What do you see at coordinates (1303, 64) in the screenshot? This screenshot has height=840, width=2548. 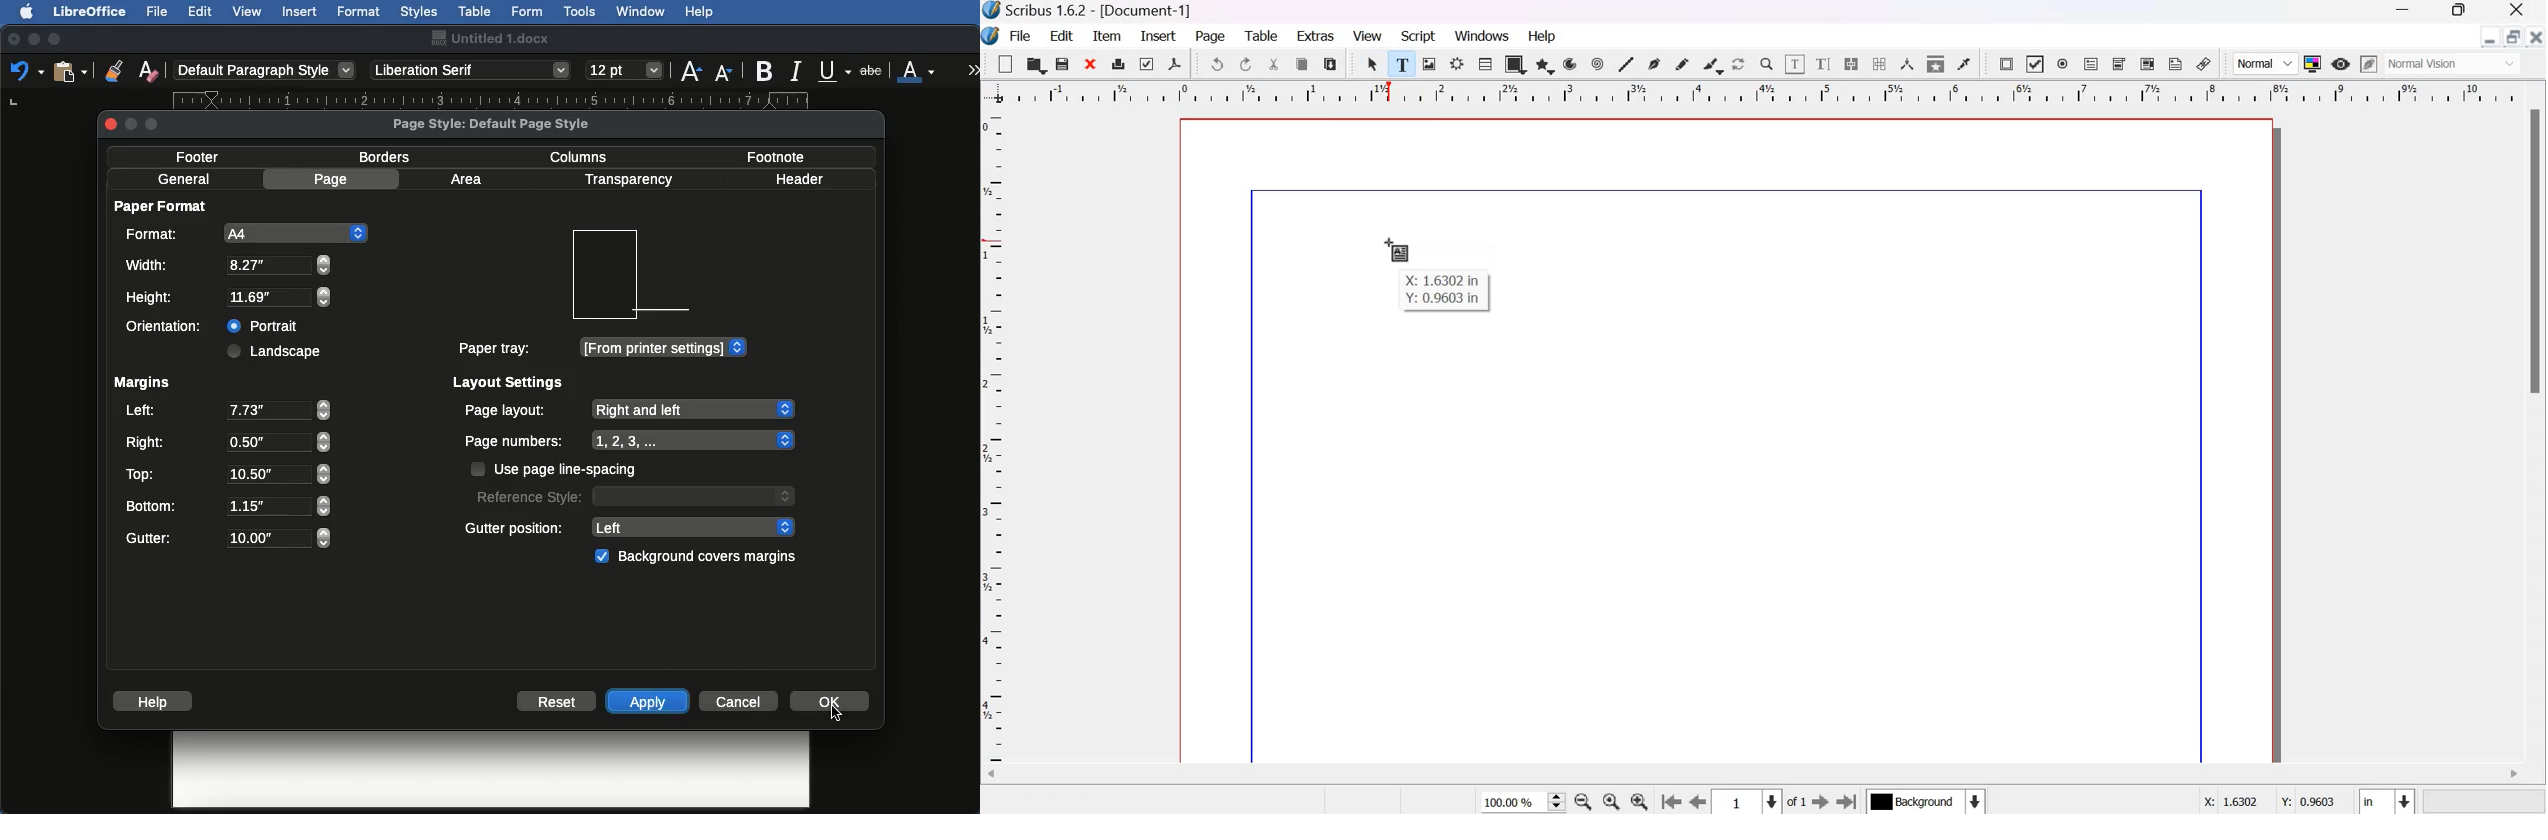 I see `copy` at bounding box center [1303, 64].